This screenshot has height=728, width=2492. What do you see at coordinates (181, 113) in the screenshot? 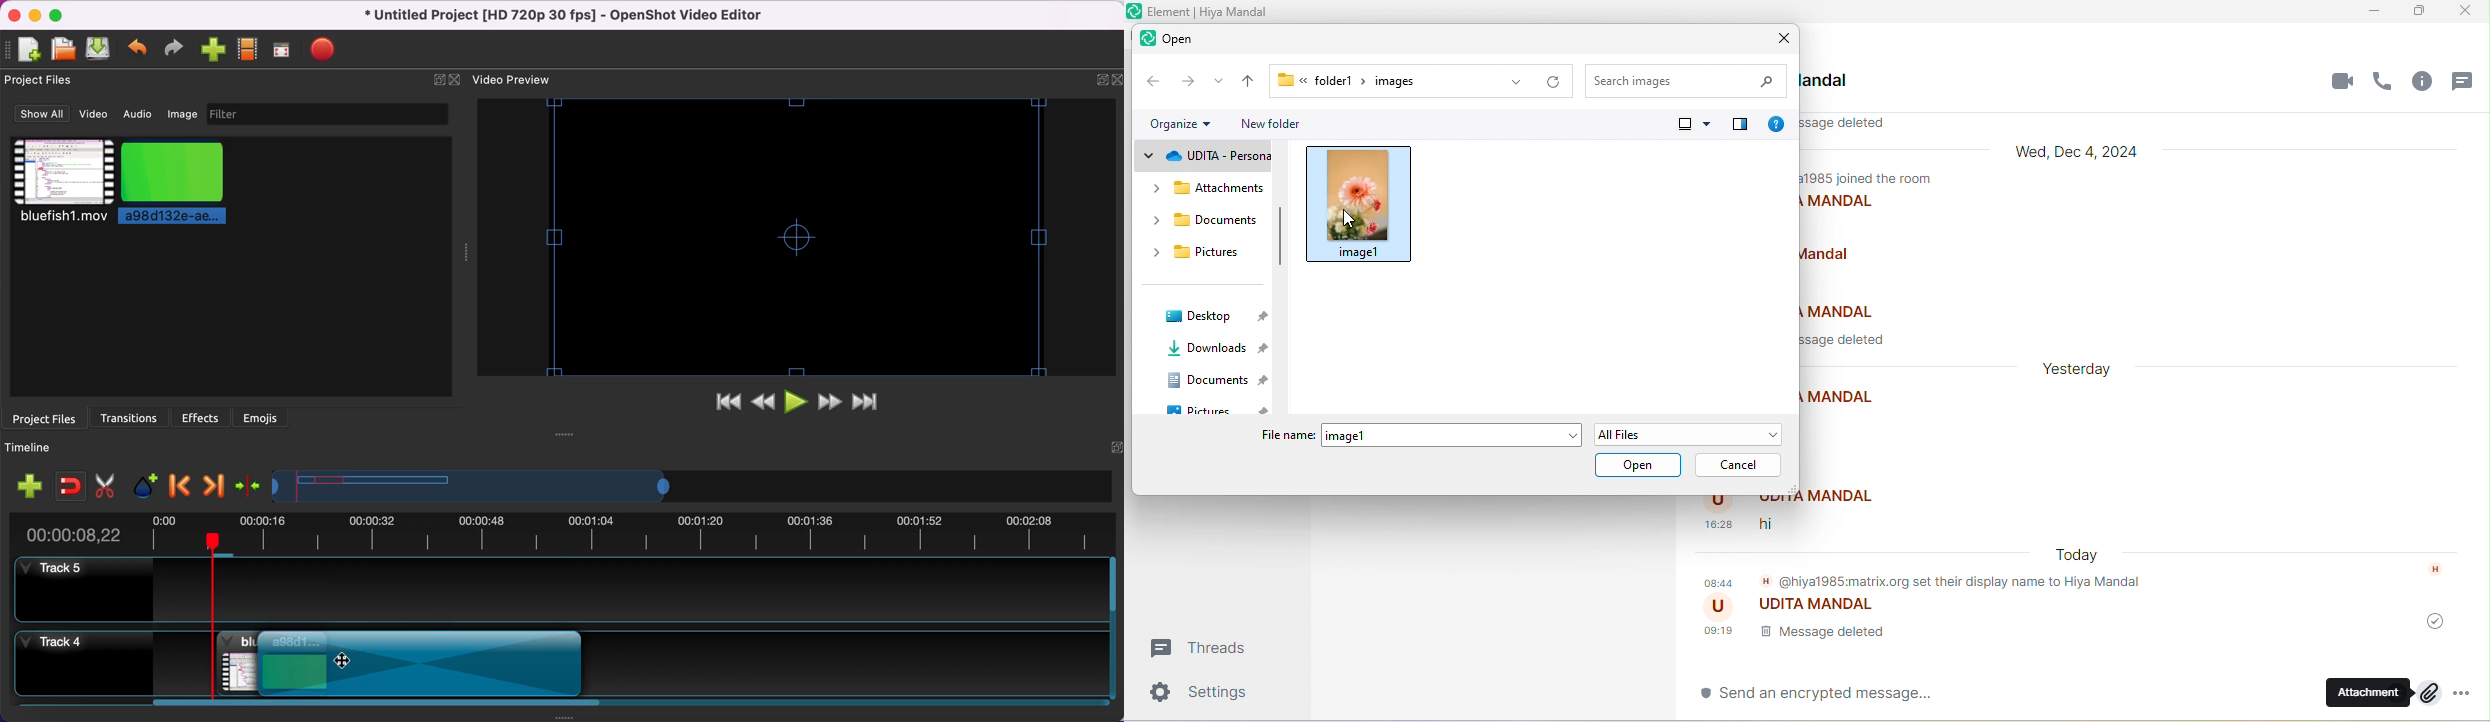
I see `image` at bounding box center [181, 113].